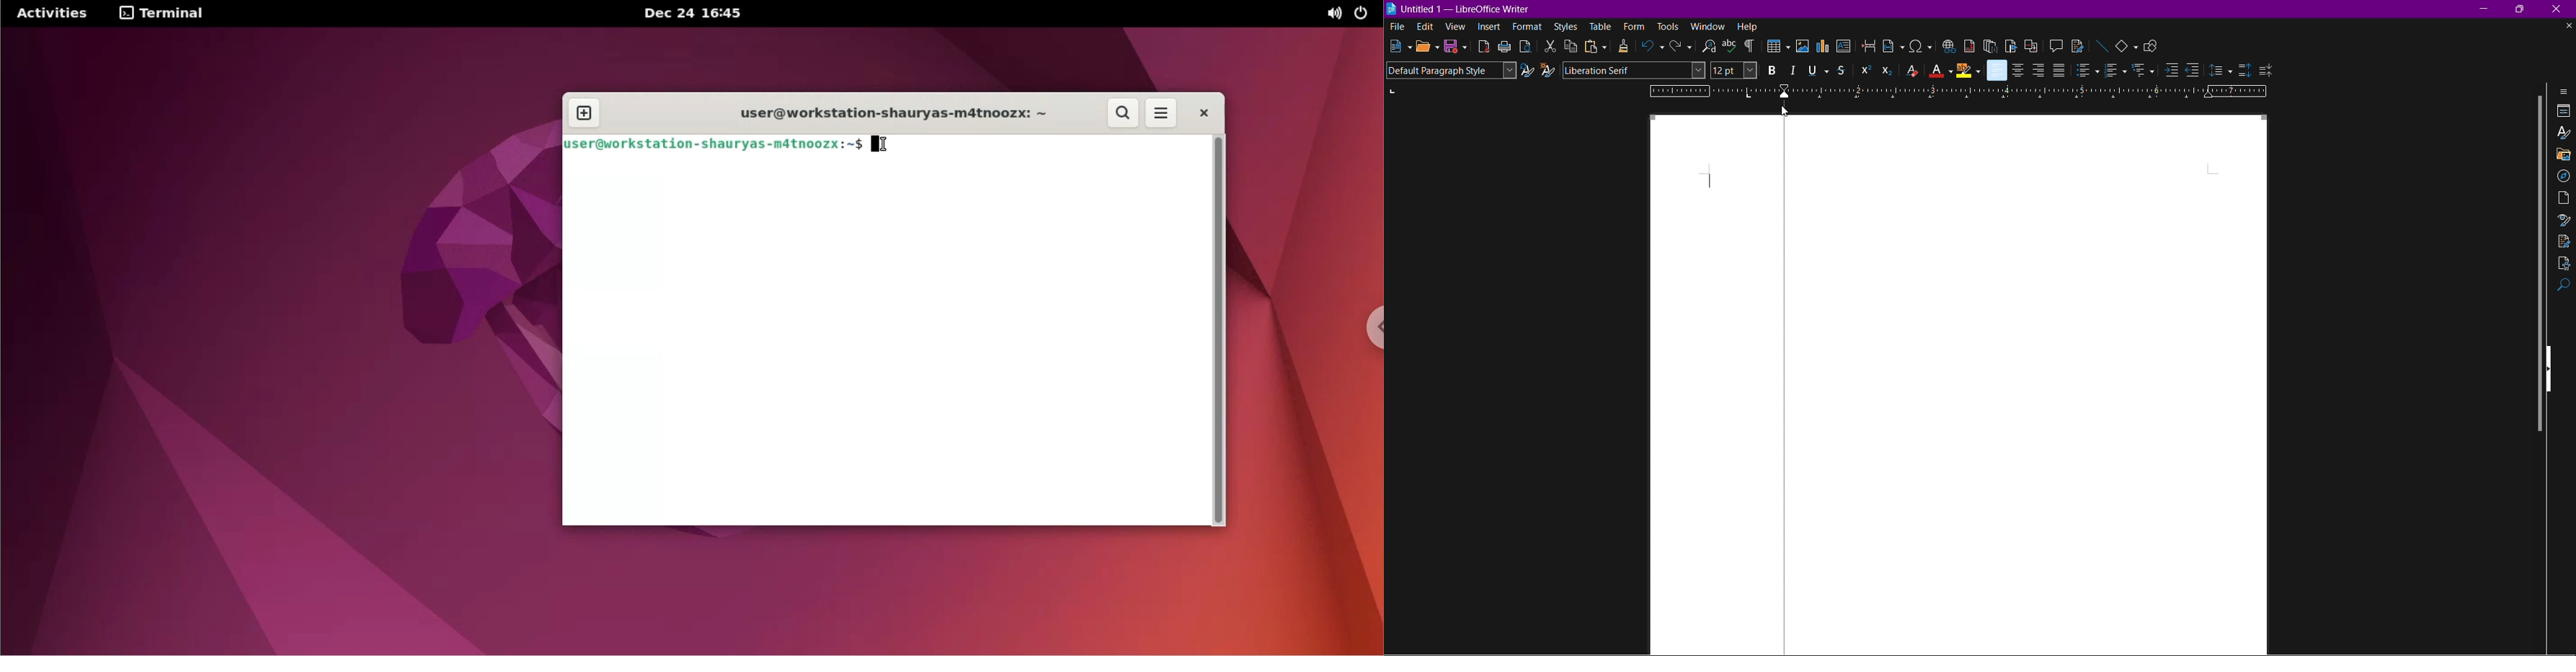 This screenshot has height=672, width=2576. I want to click on Properties, so click(2565, 112).